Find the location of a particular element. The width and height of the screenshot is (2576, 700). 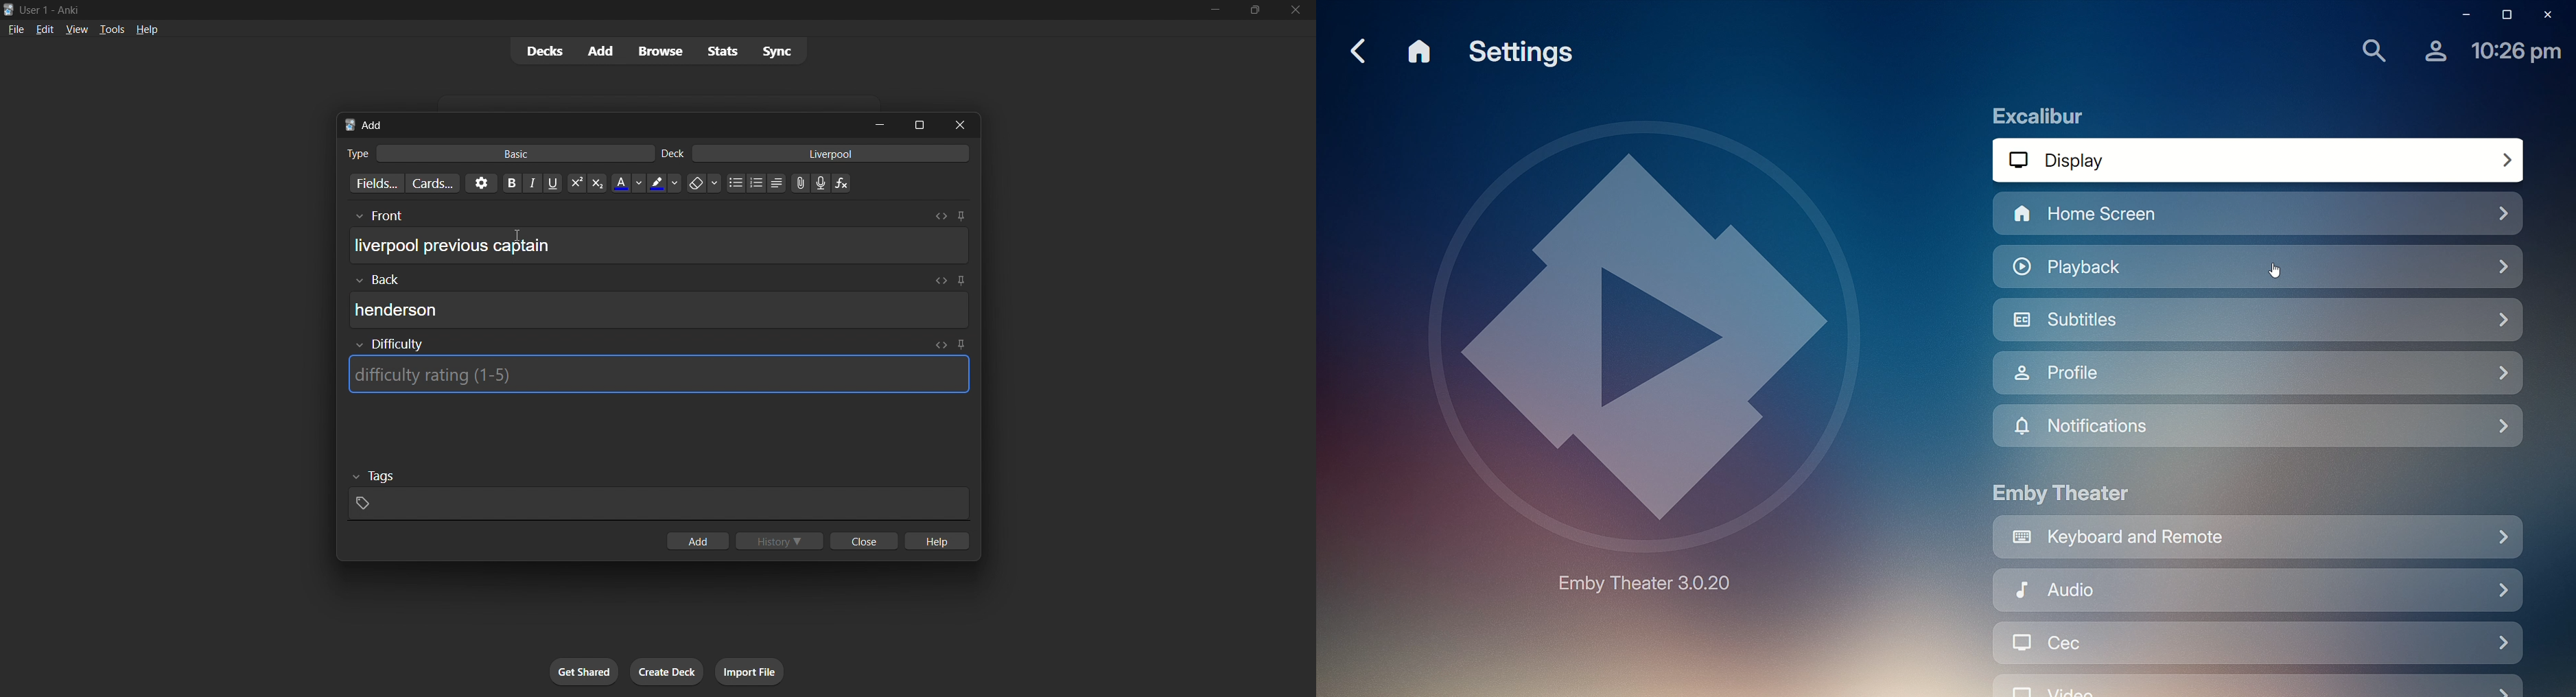

superscript is located at coordinates (575, 184).